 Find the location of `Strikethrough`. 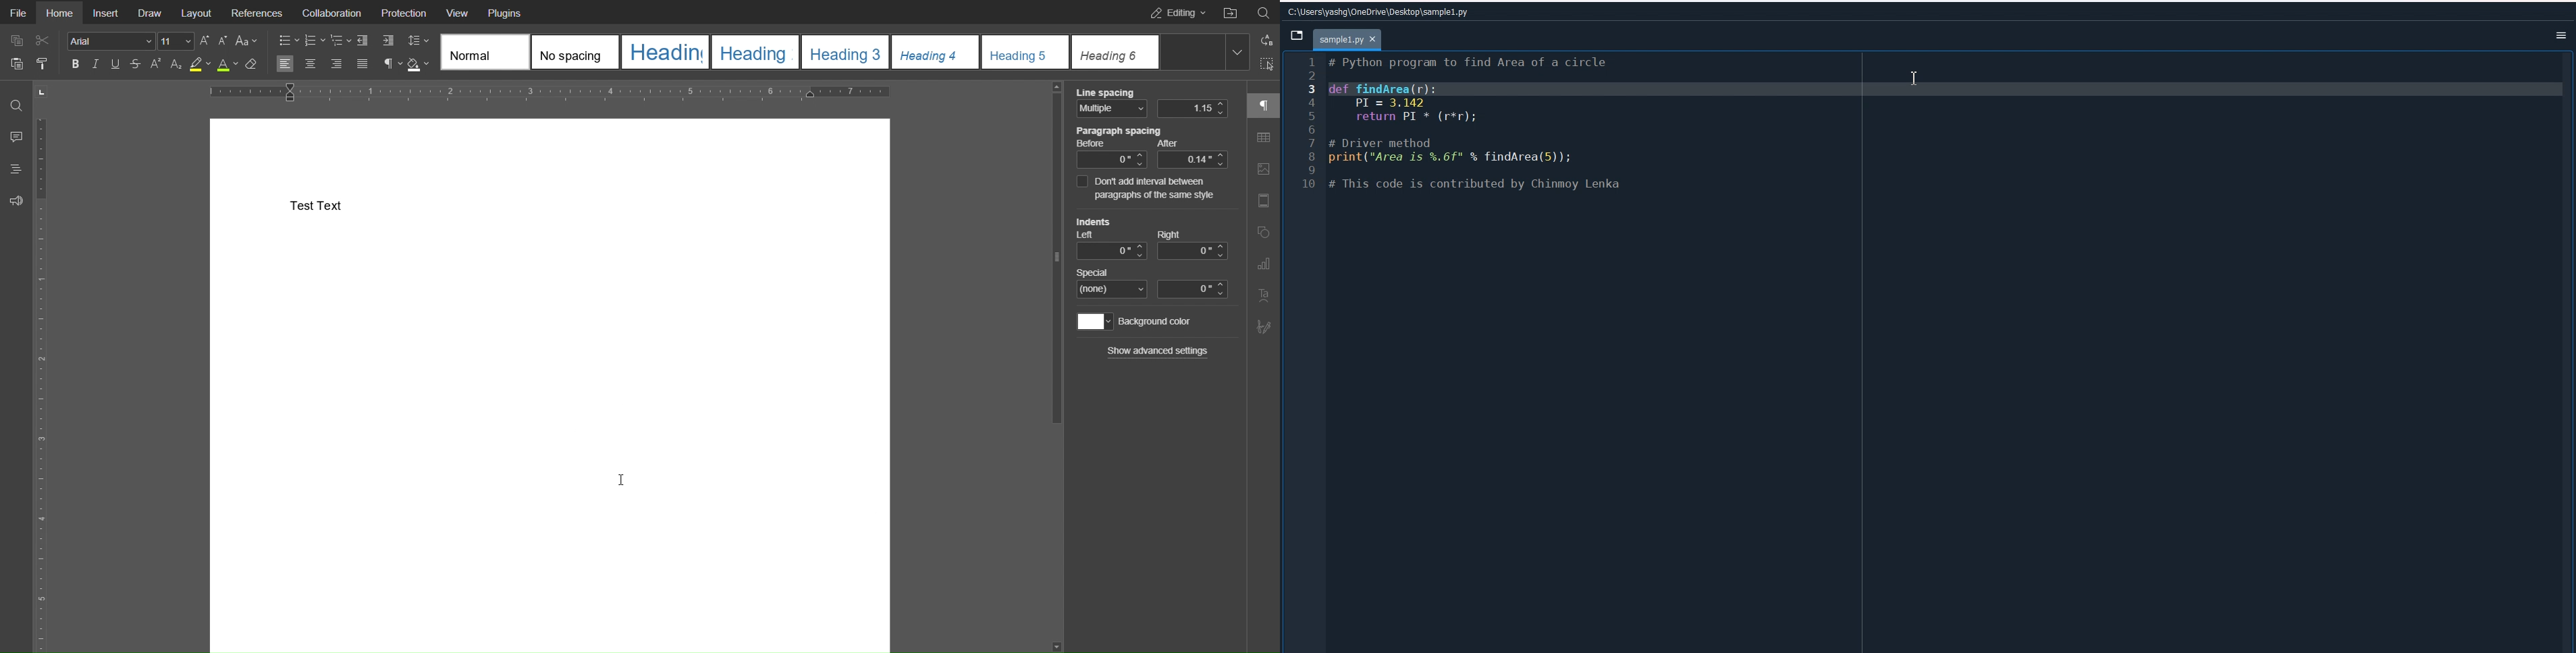

Strikethrough is located at coordinates (134, 65).